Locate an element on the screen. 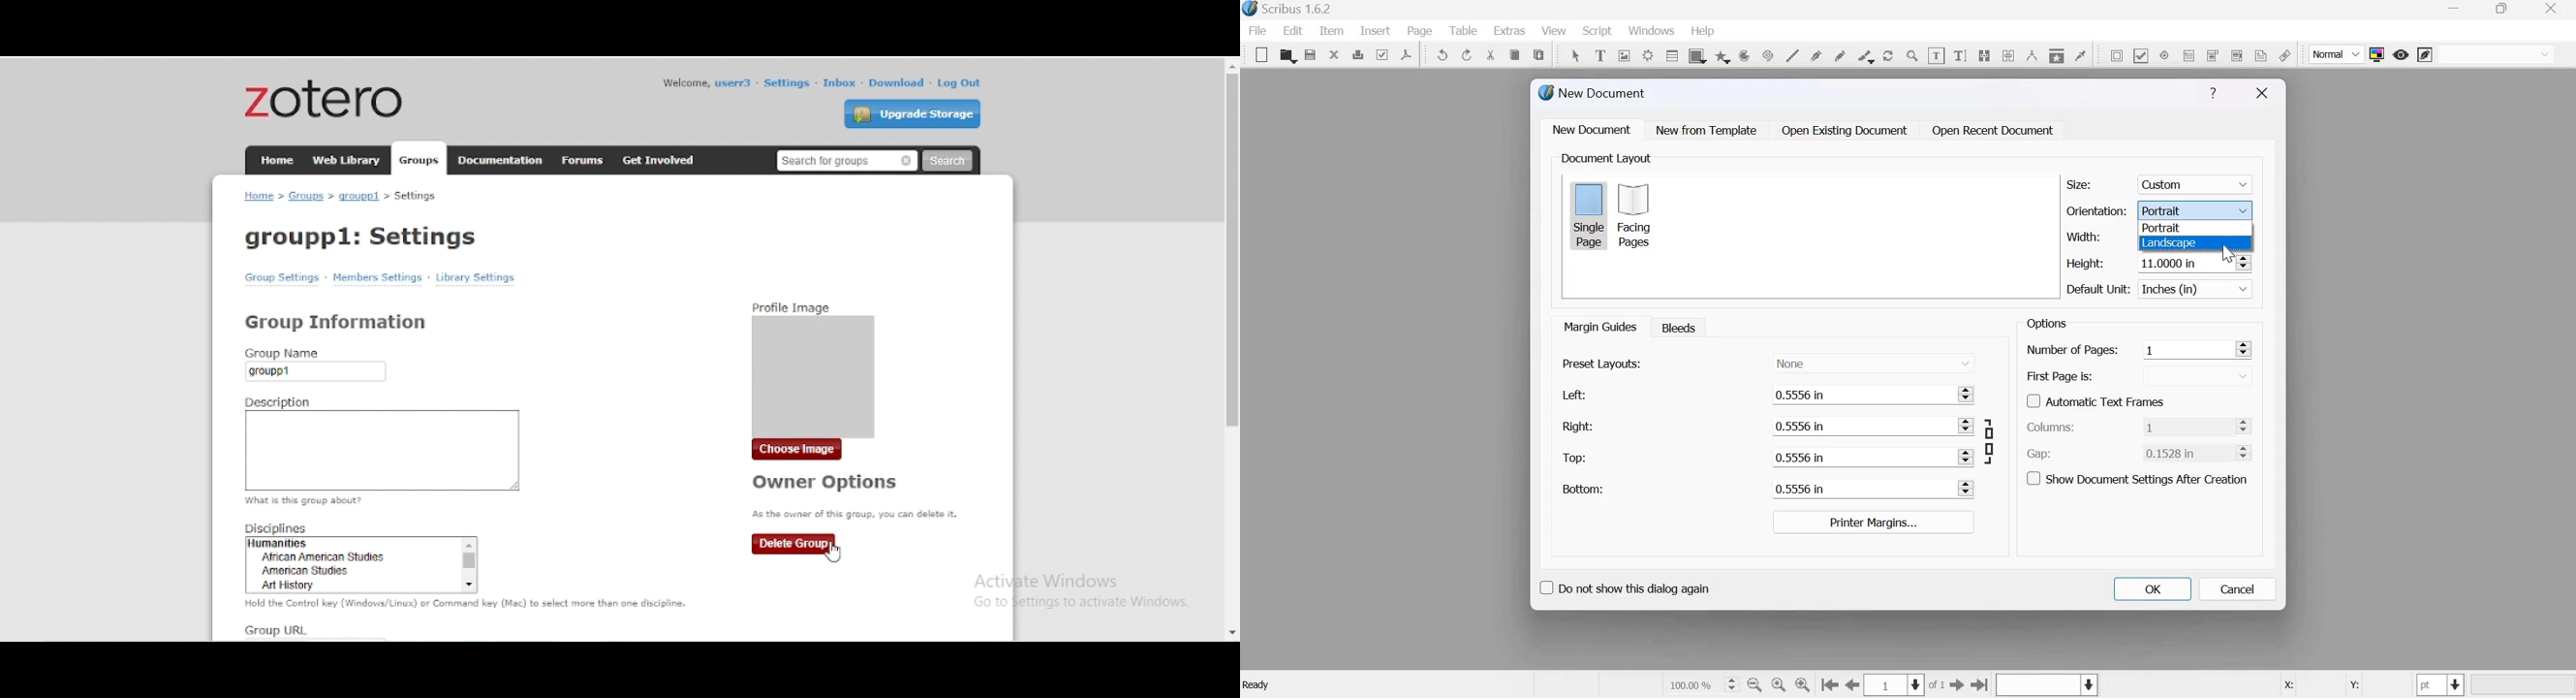  preview mode is located at coordinates (2401, 54).